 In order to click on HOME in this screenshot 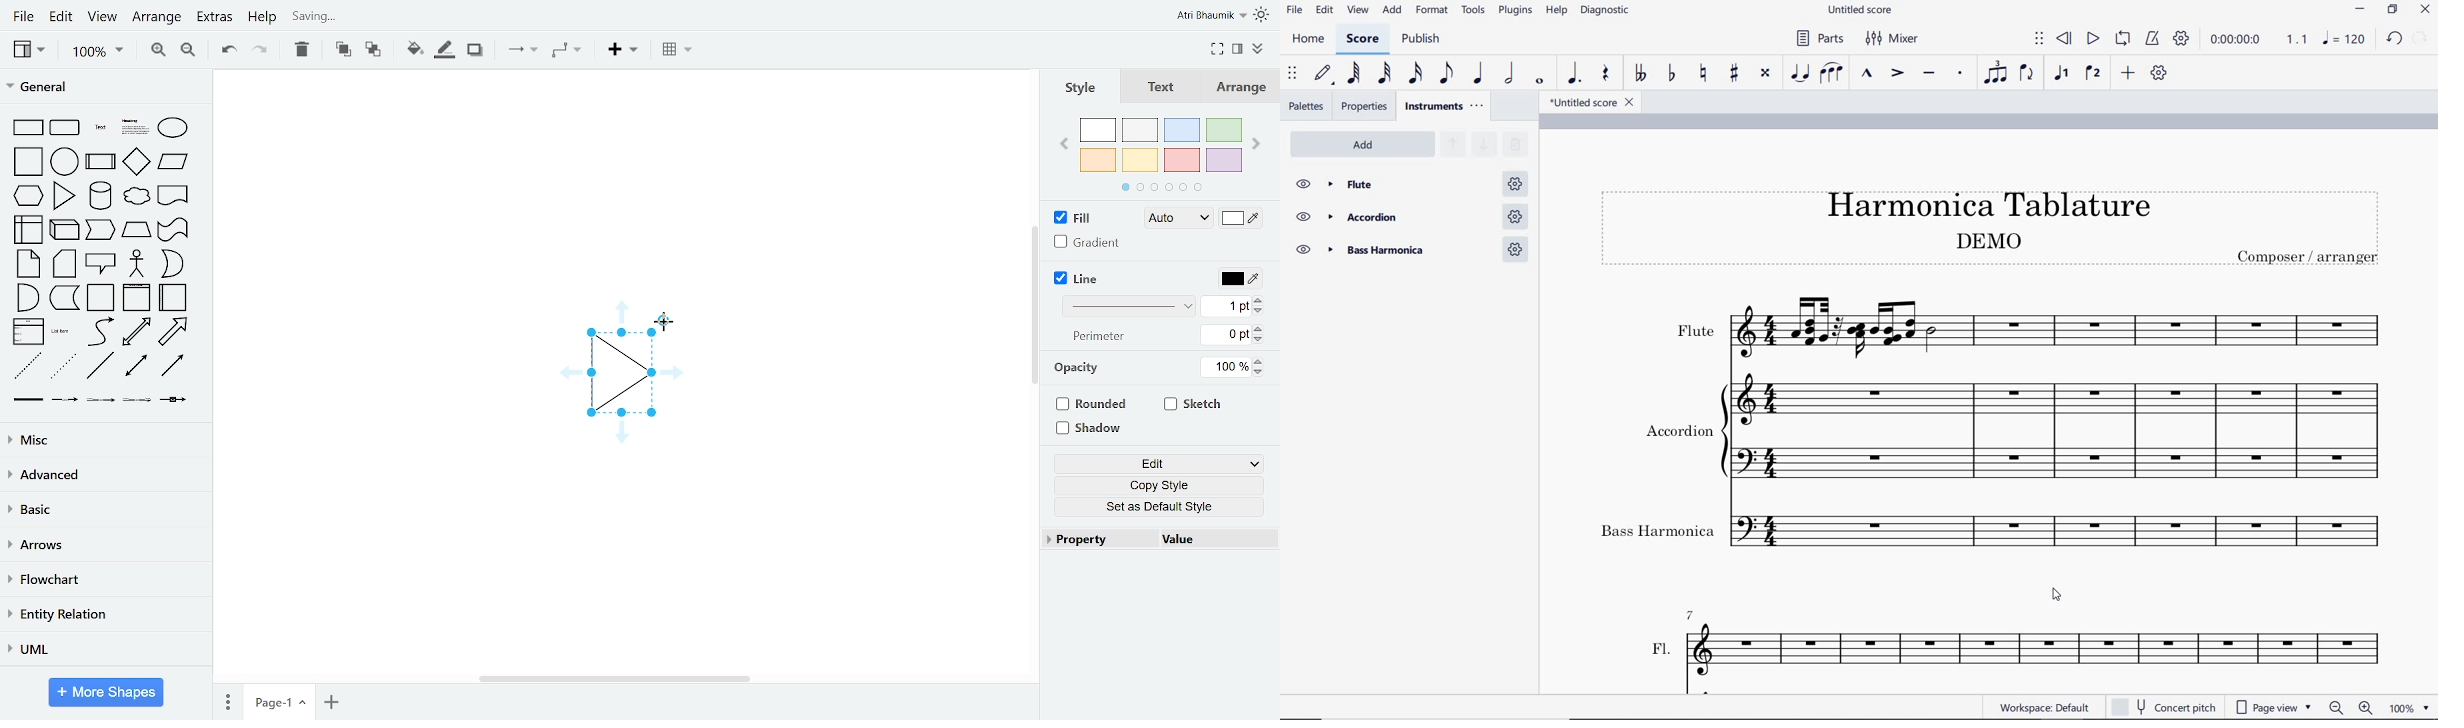, I will do `click(1308, 41)`.